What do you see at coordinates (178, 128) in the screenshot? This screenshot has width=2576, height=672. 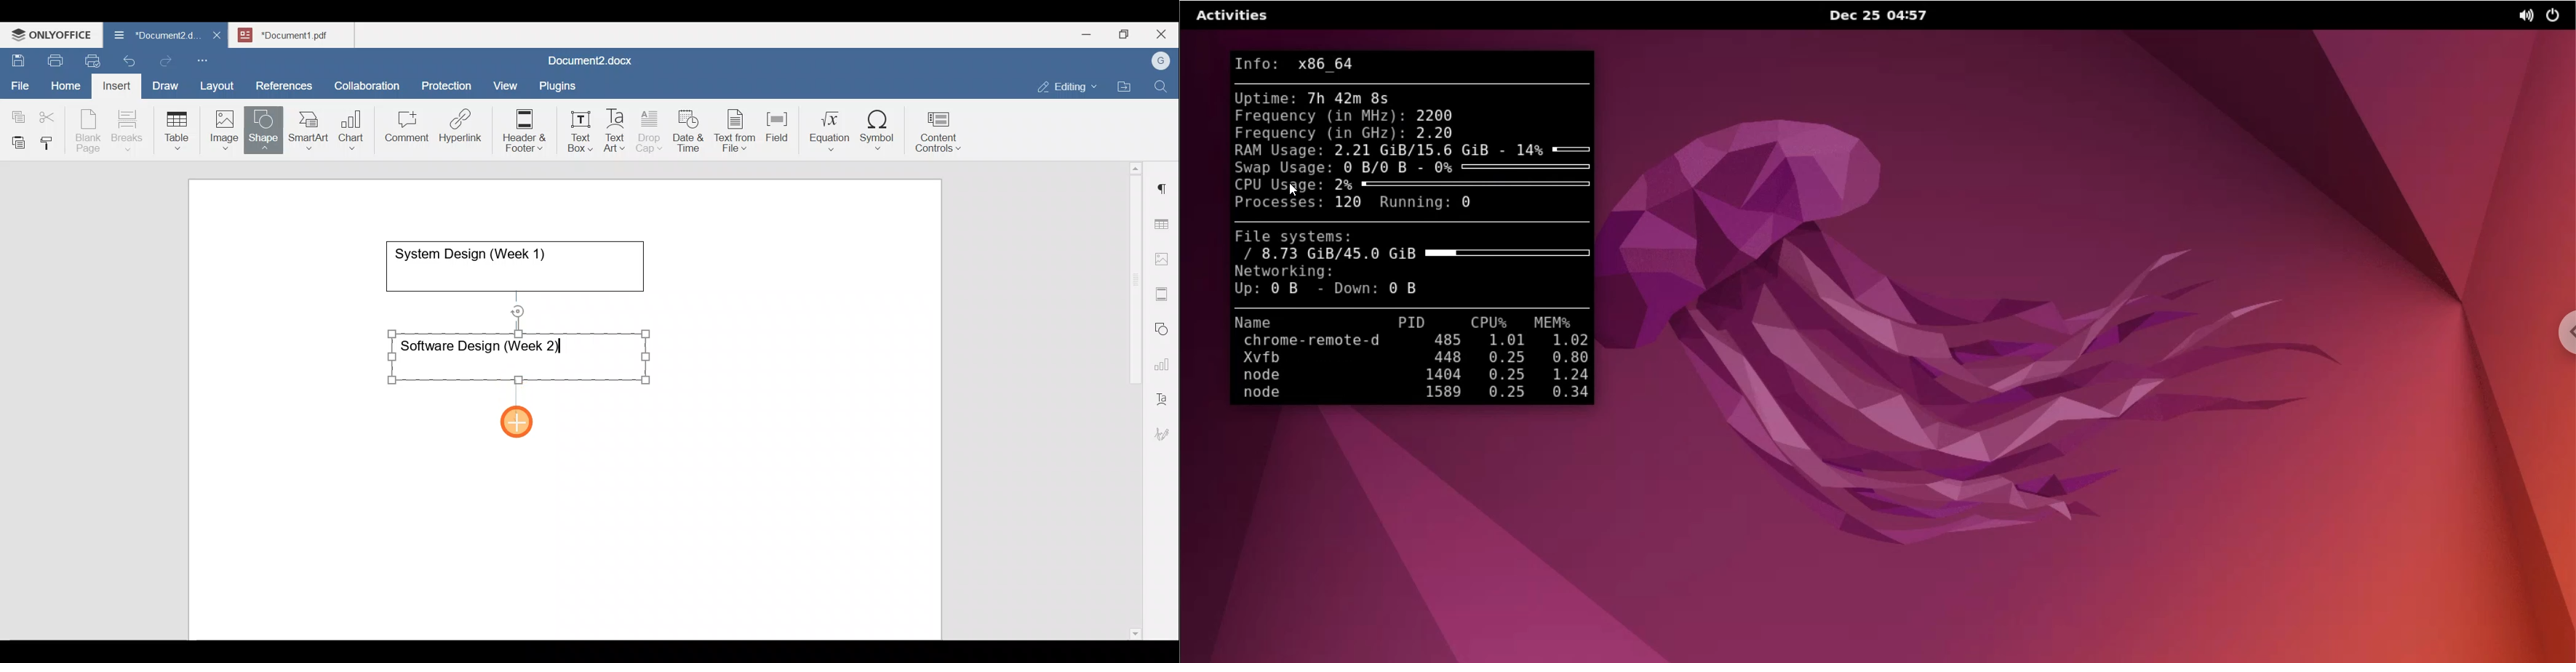 I see `Table` at bounding box center [178, 128].